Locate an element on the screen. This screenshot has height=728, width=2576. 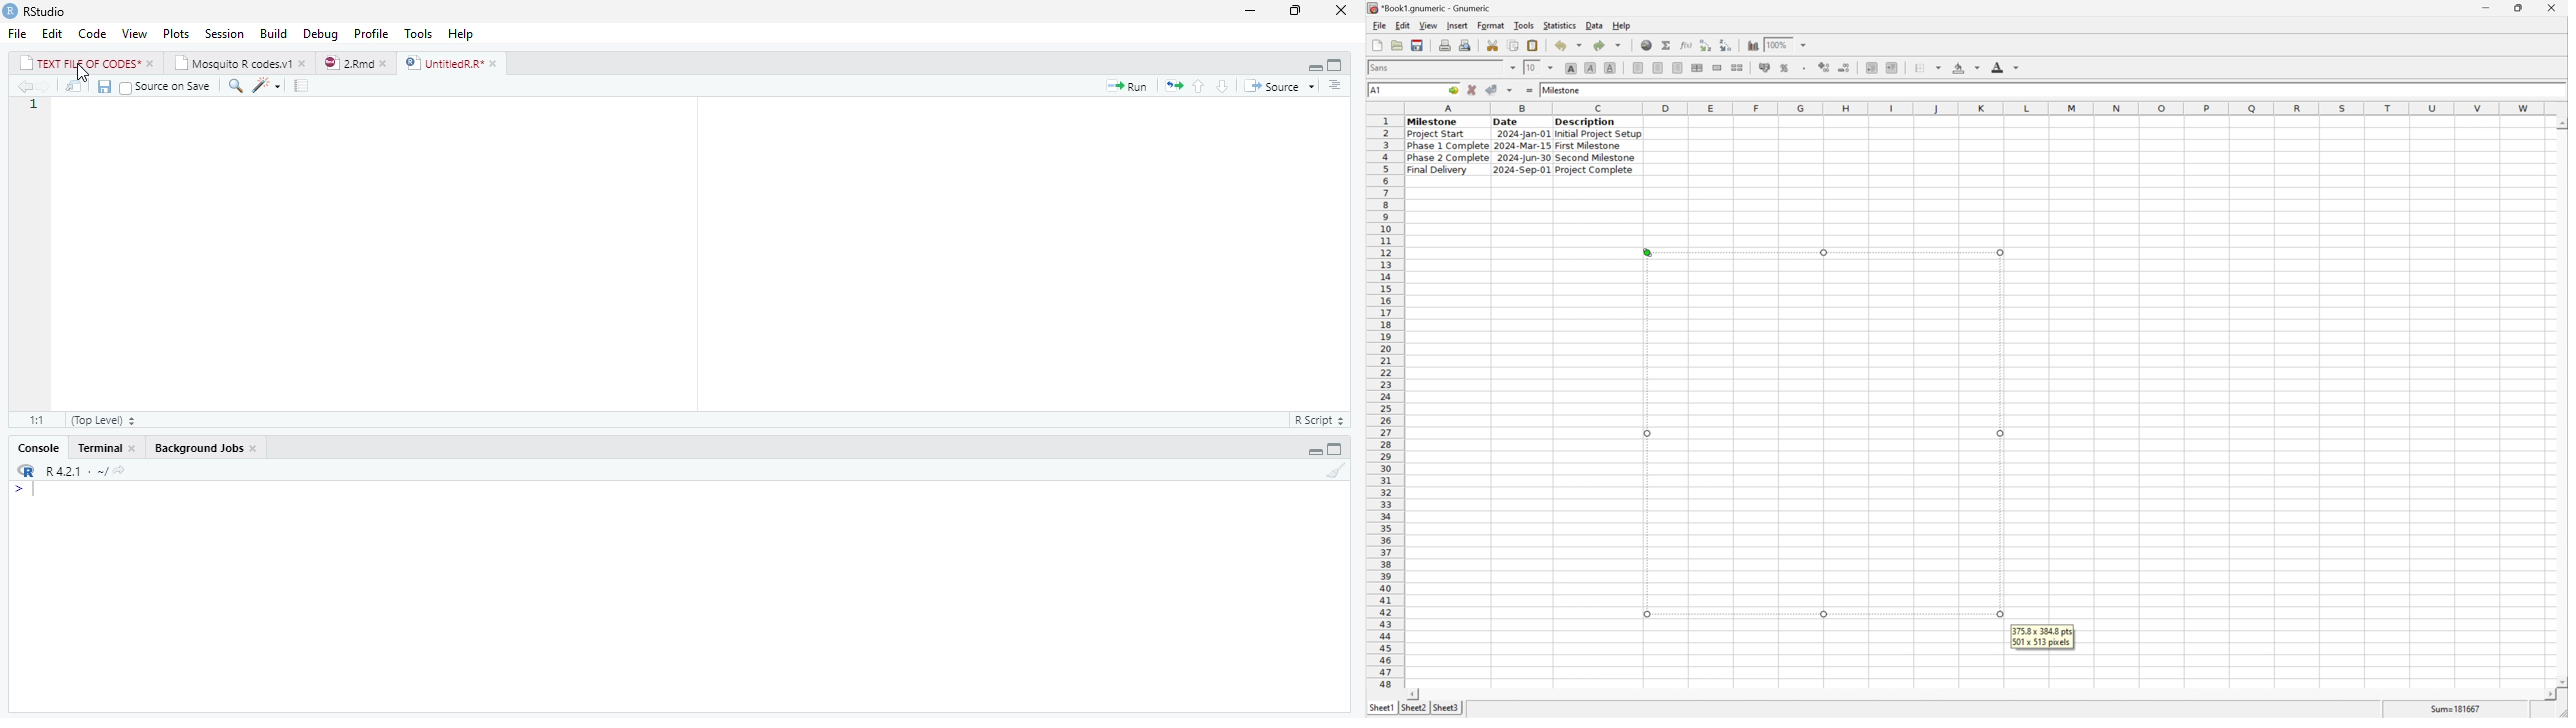
debug is located at coordinates (321, 33).